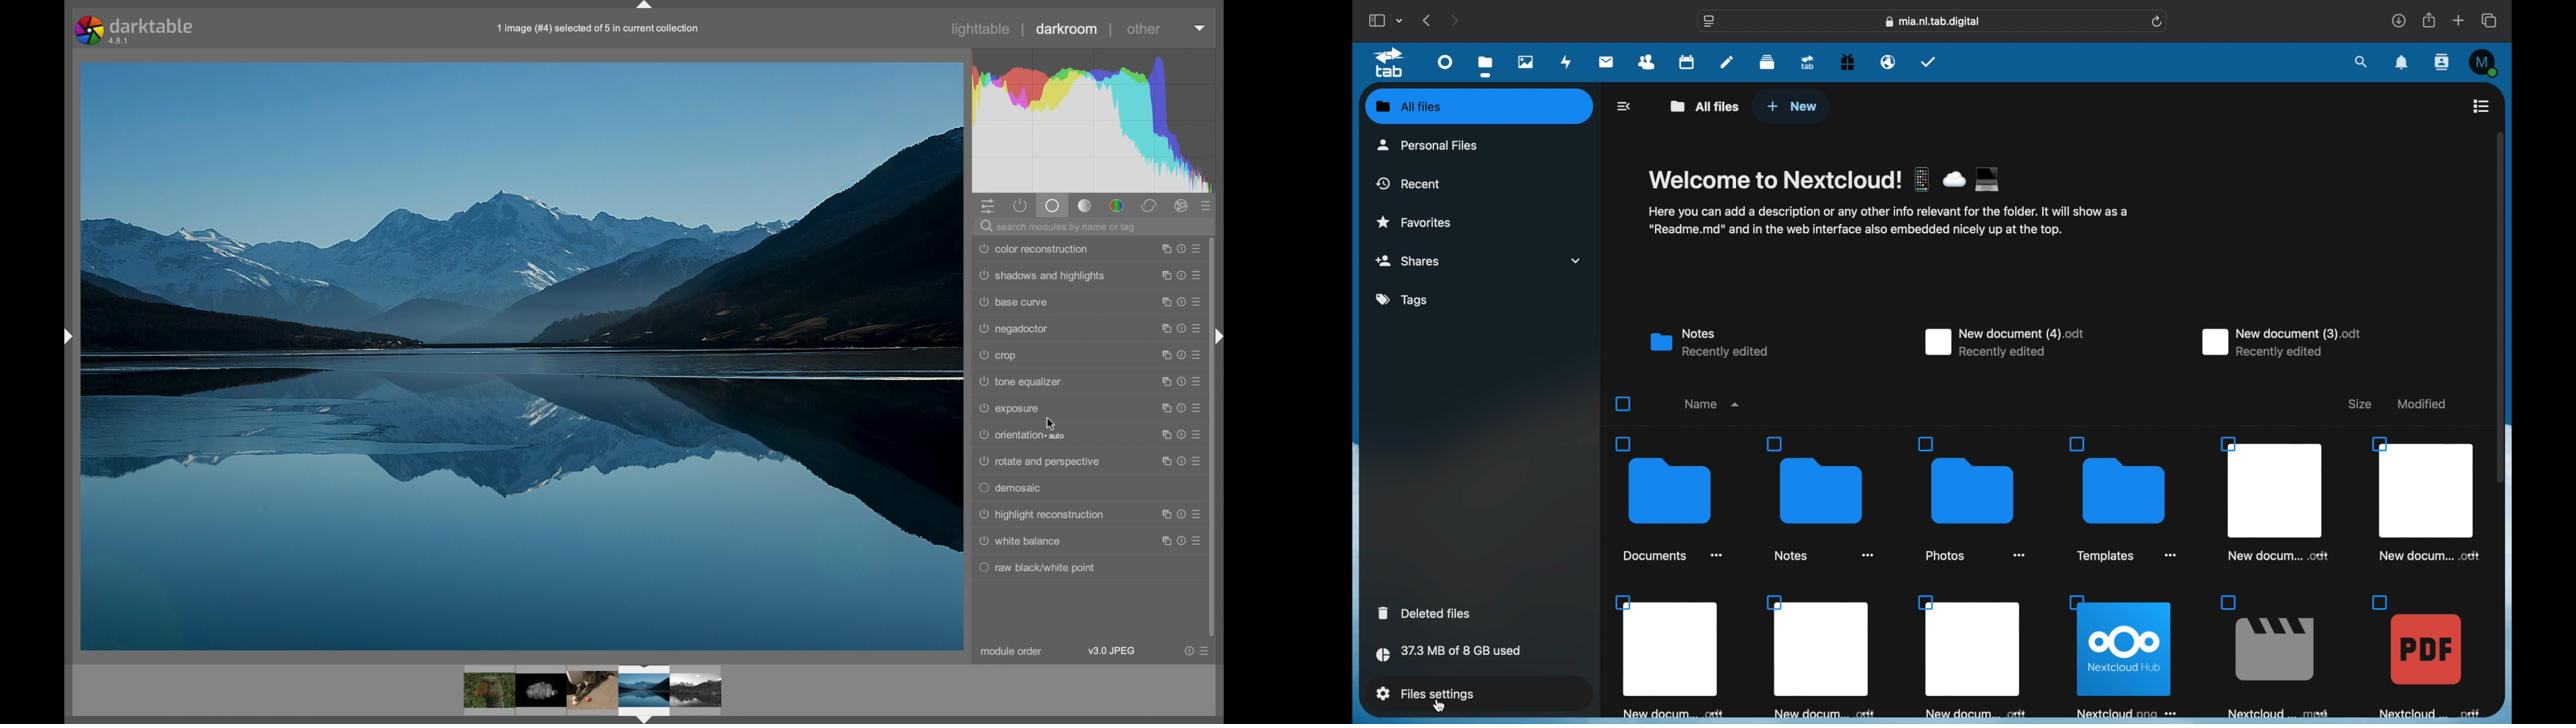  I want to click on files, so click(1485, 67).